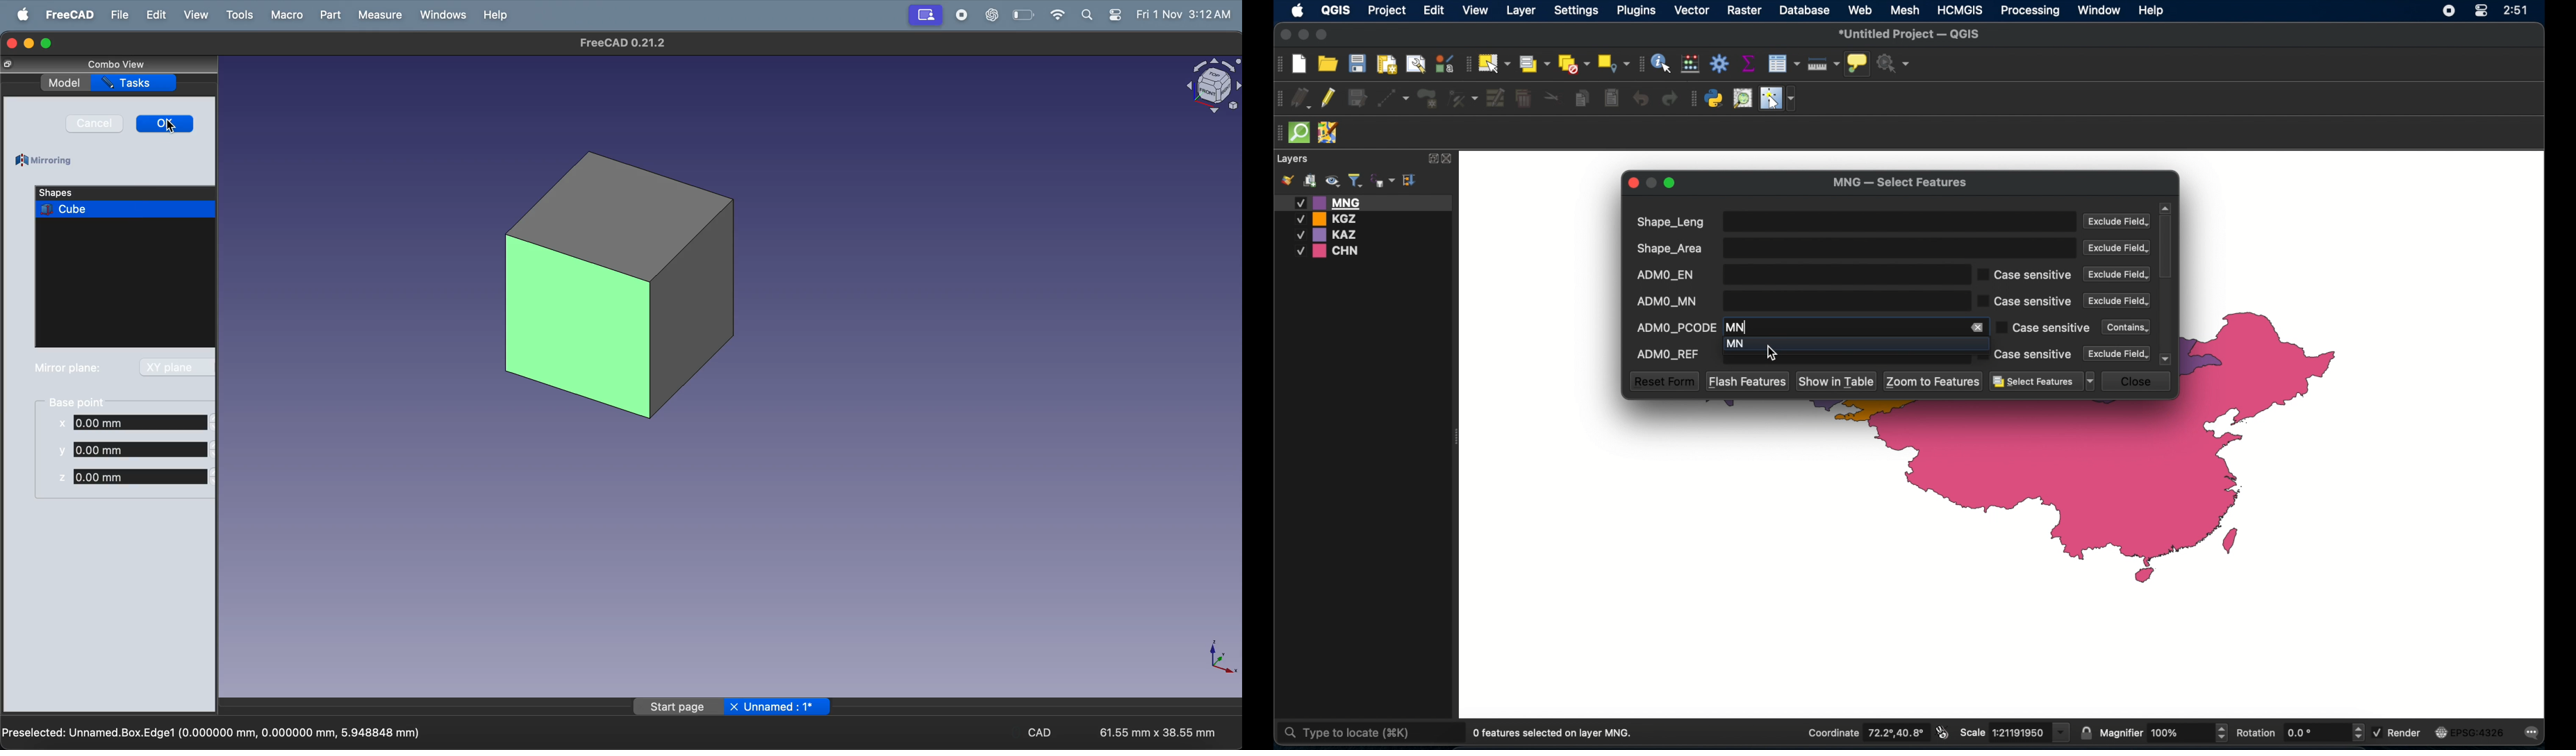 The height and width of the screenshot is (756, 2576). What do you see at coordinates (1332, 181) in the screenshot?
I see `manage map theme` at bounding box center [1332, 181].